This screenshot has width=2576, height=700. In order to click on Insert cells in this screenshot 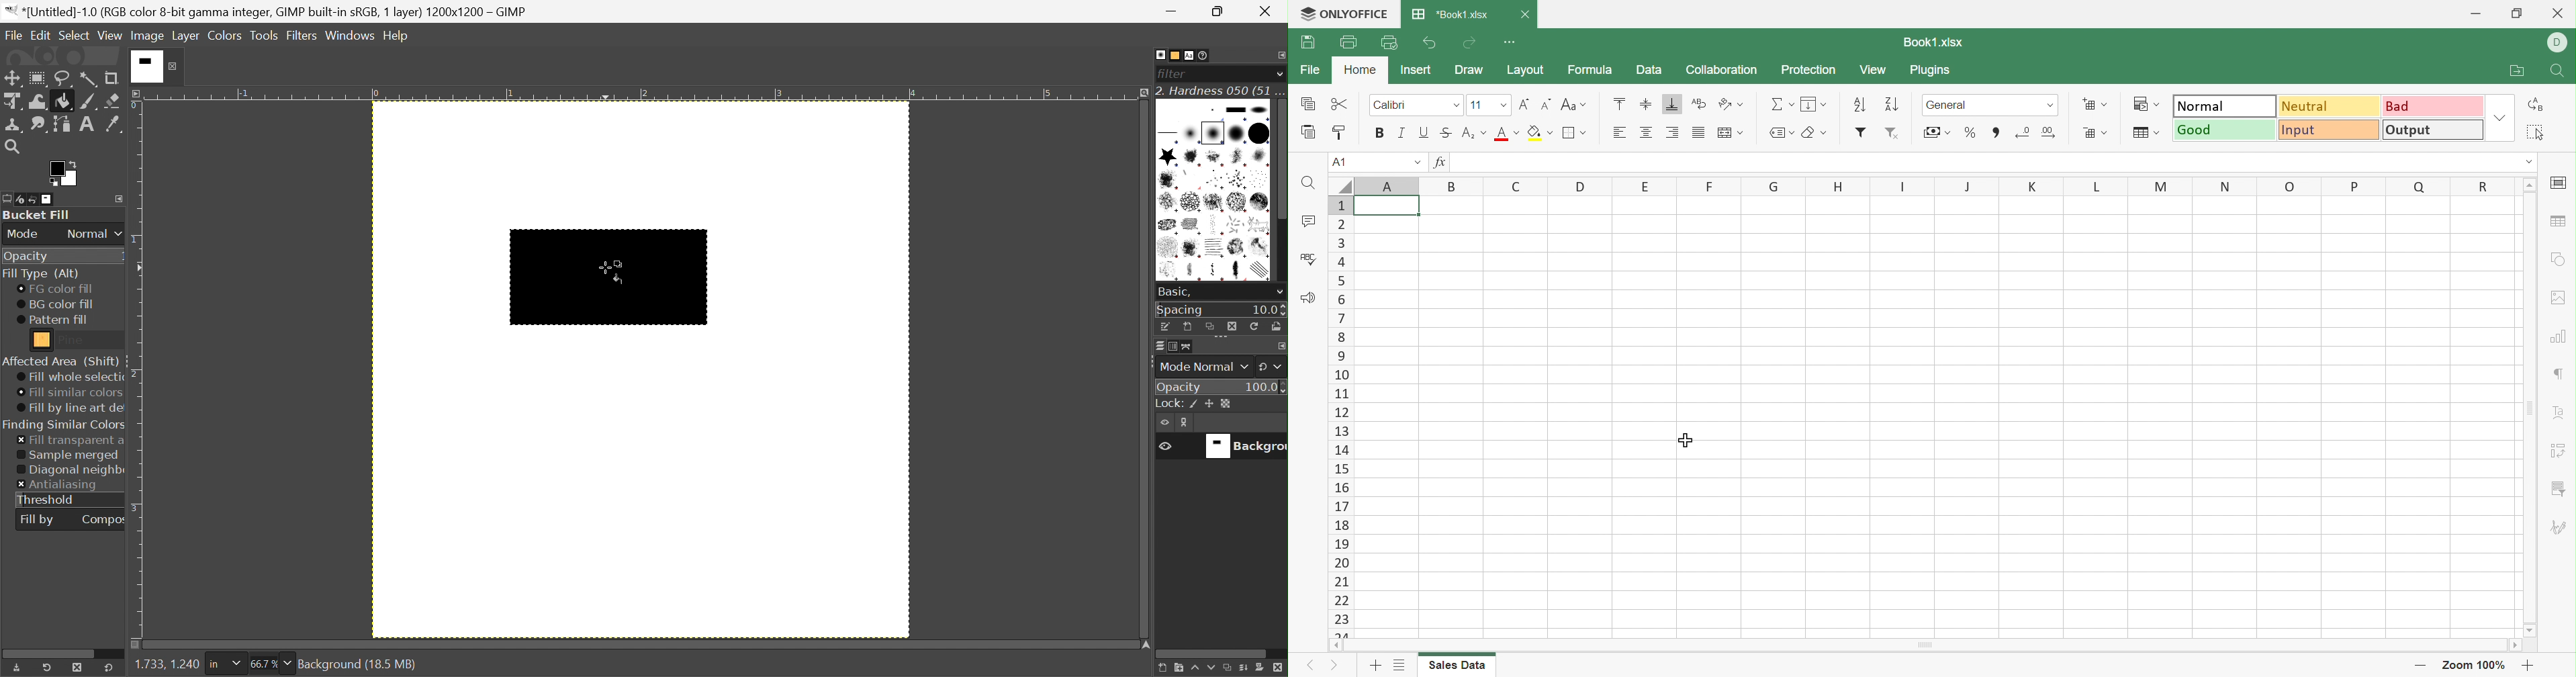, I will do `click(2095, 103)`.